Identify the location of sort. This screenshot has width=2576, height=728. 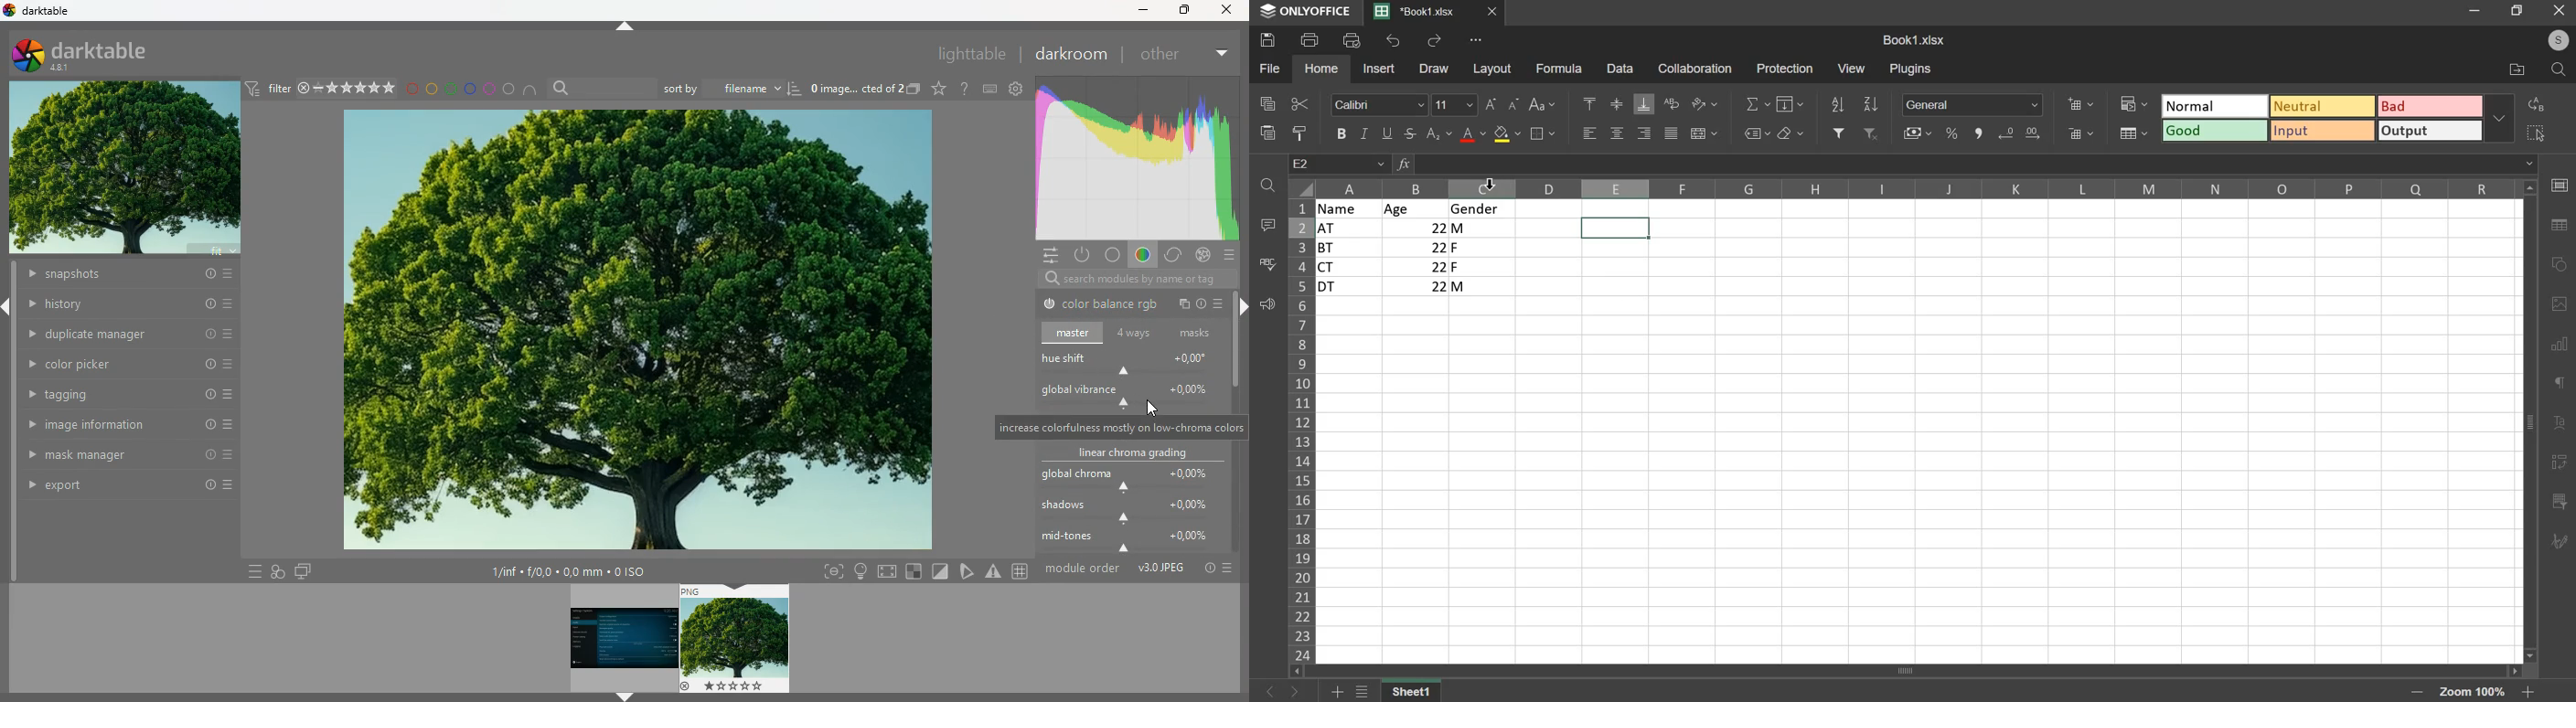
(1836, 104).